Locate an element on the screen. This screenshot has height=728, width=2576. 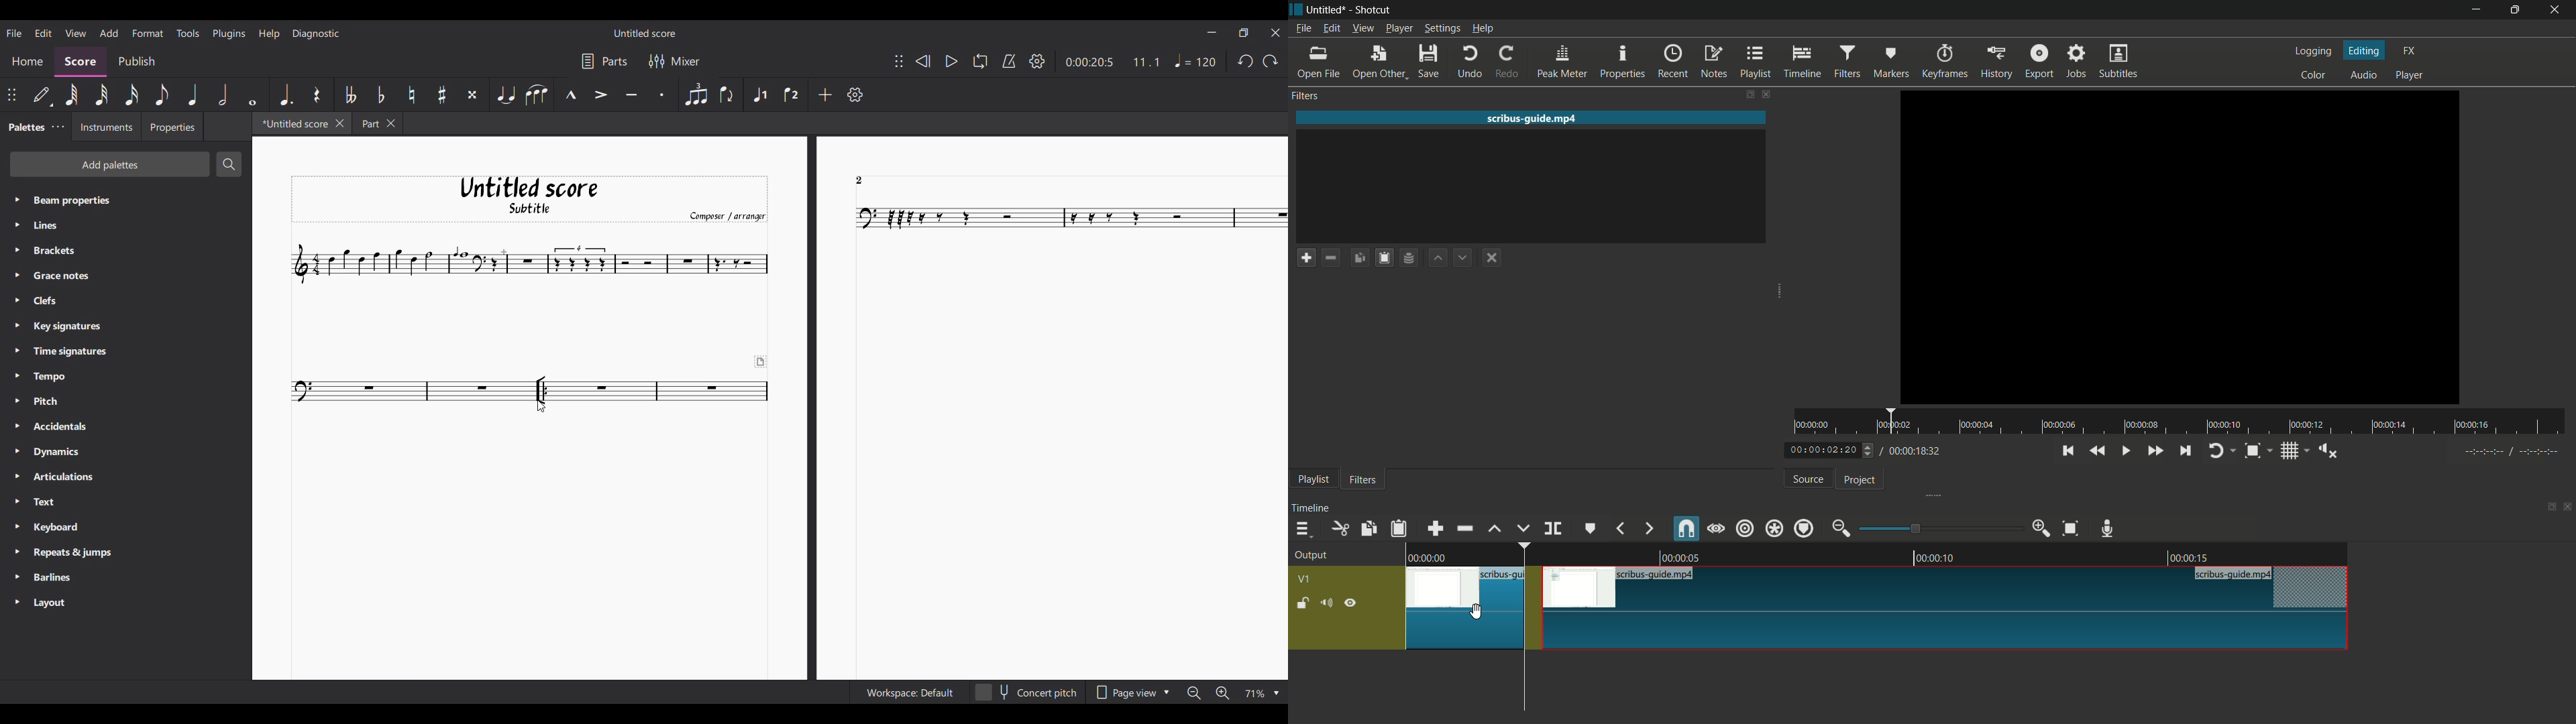
timeline menu is located at coordinates (1301, 529).